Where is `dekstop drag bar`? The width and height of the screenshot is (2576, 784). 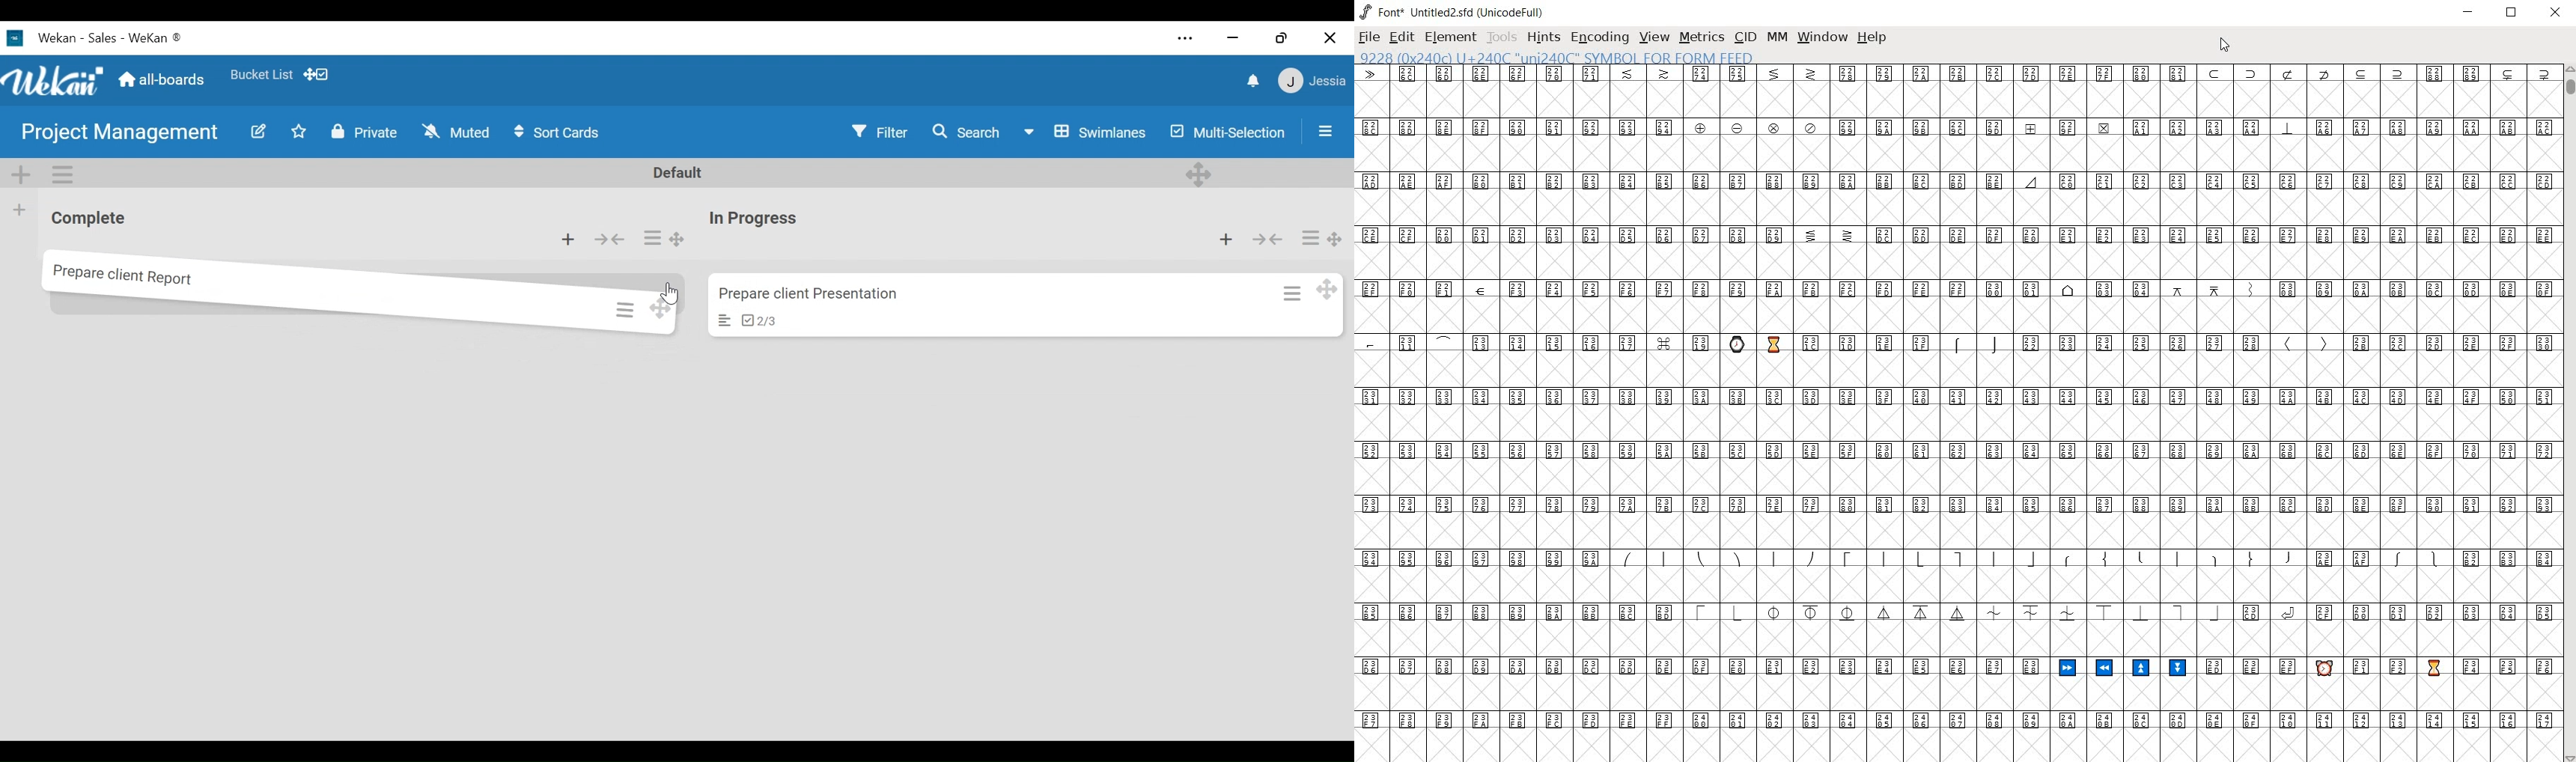 dekstop drag bar is located at coordinates (322, 75).